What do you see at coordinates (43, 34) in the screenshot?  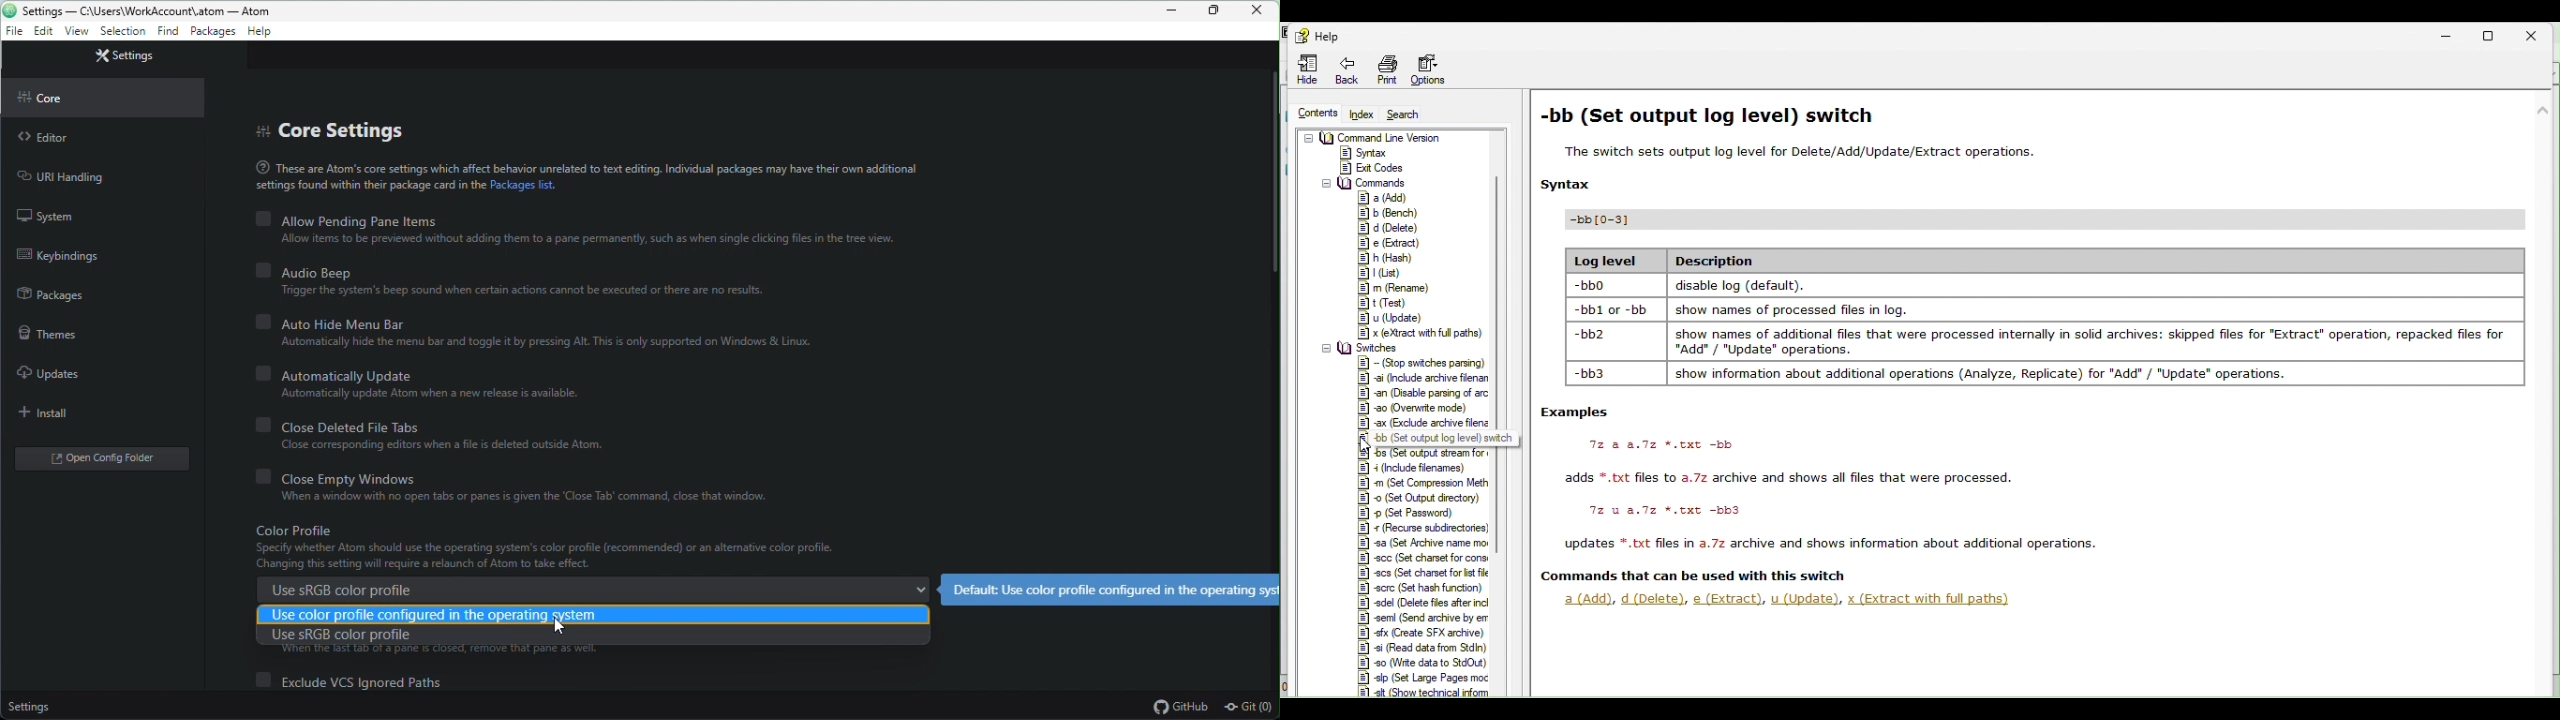 I see `edit` at bounding box center [43, 34].